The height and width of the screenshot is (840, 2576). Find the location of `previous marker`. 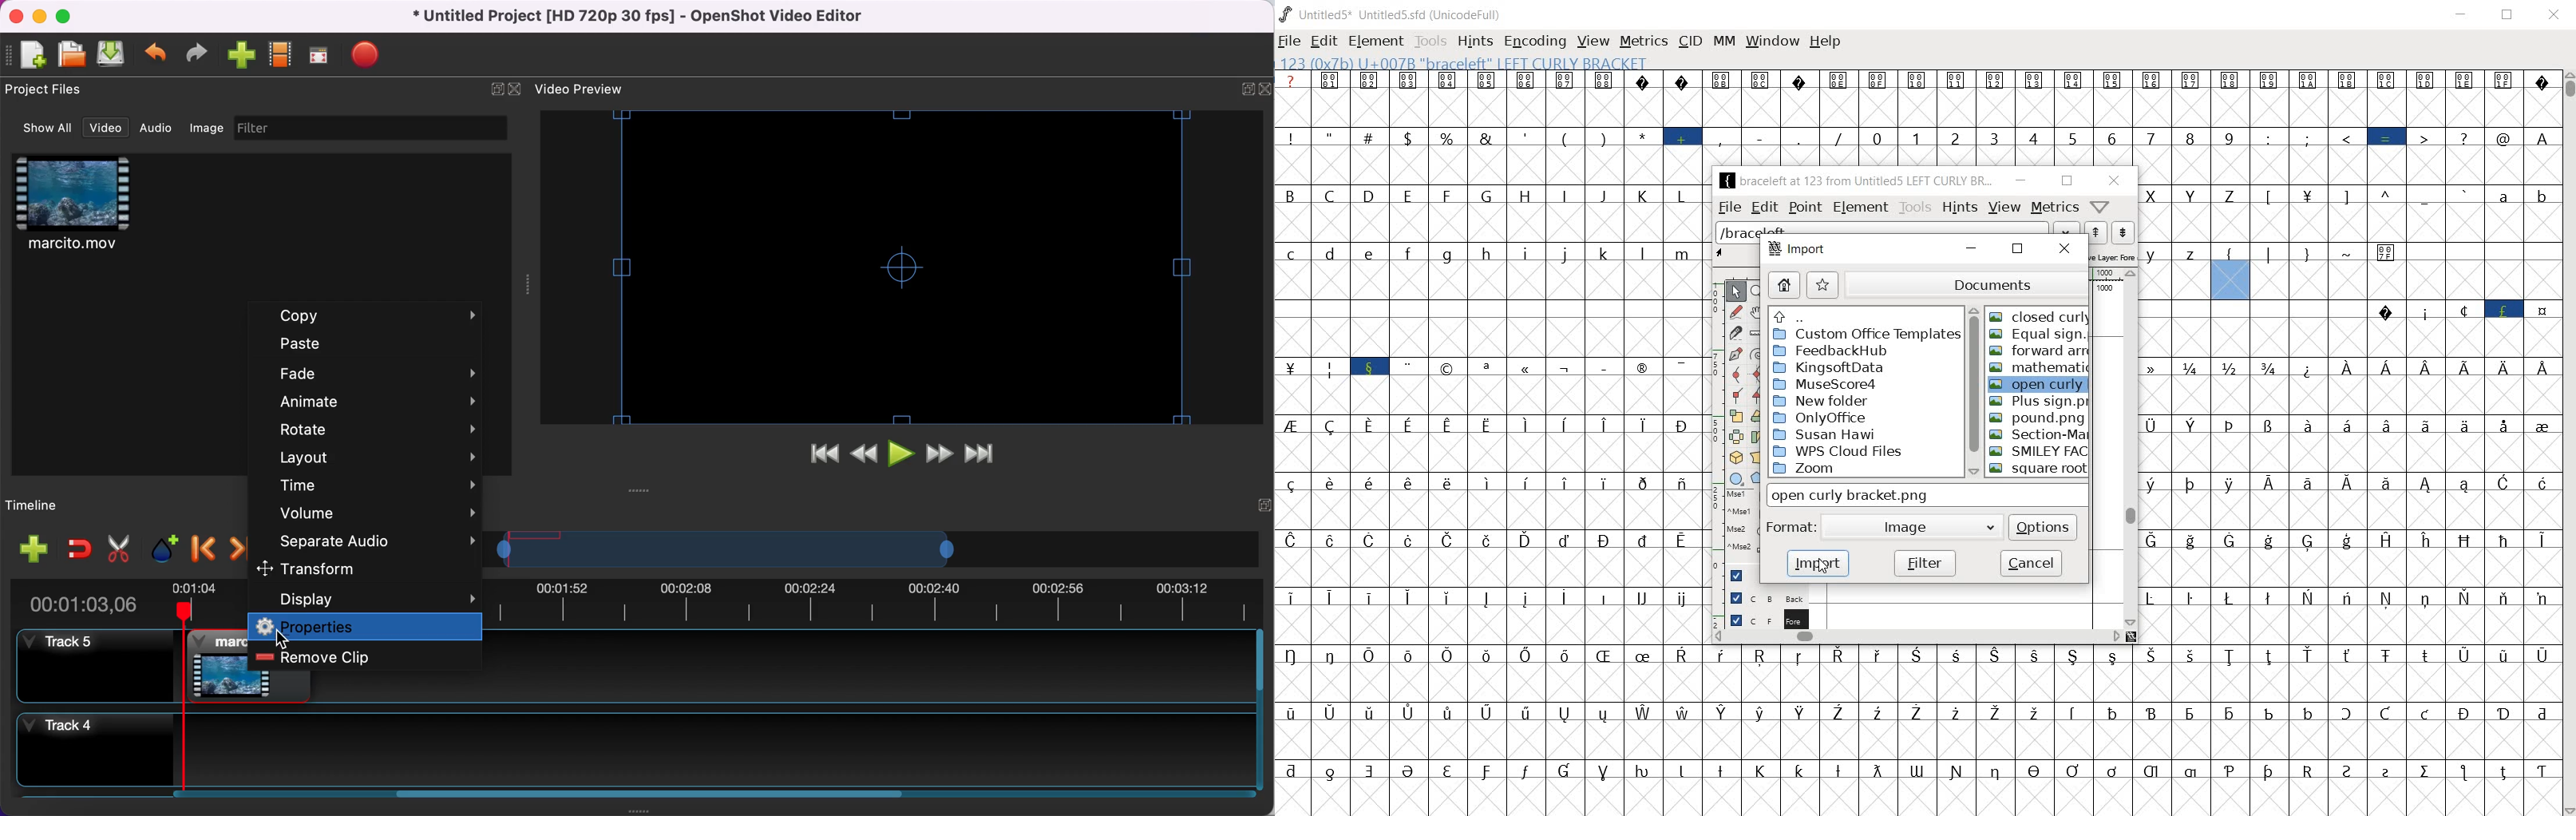

previous marker is located at coordinates (203, 547).